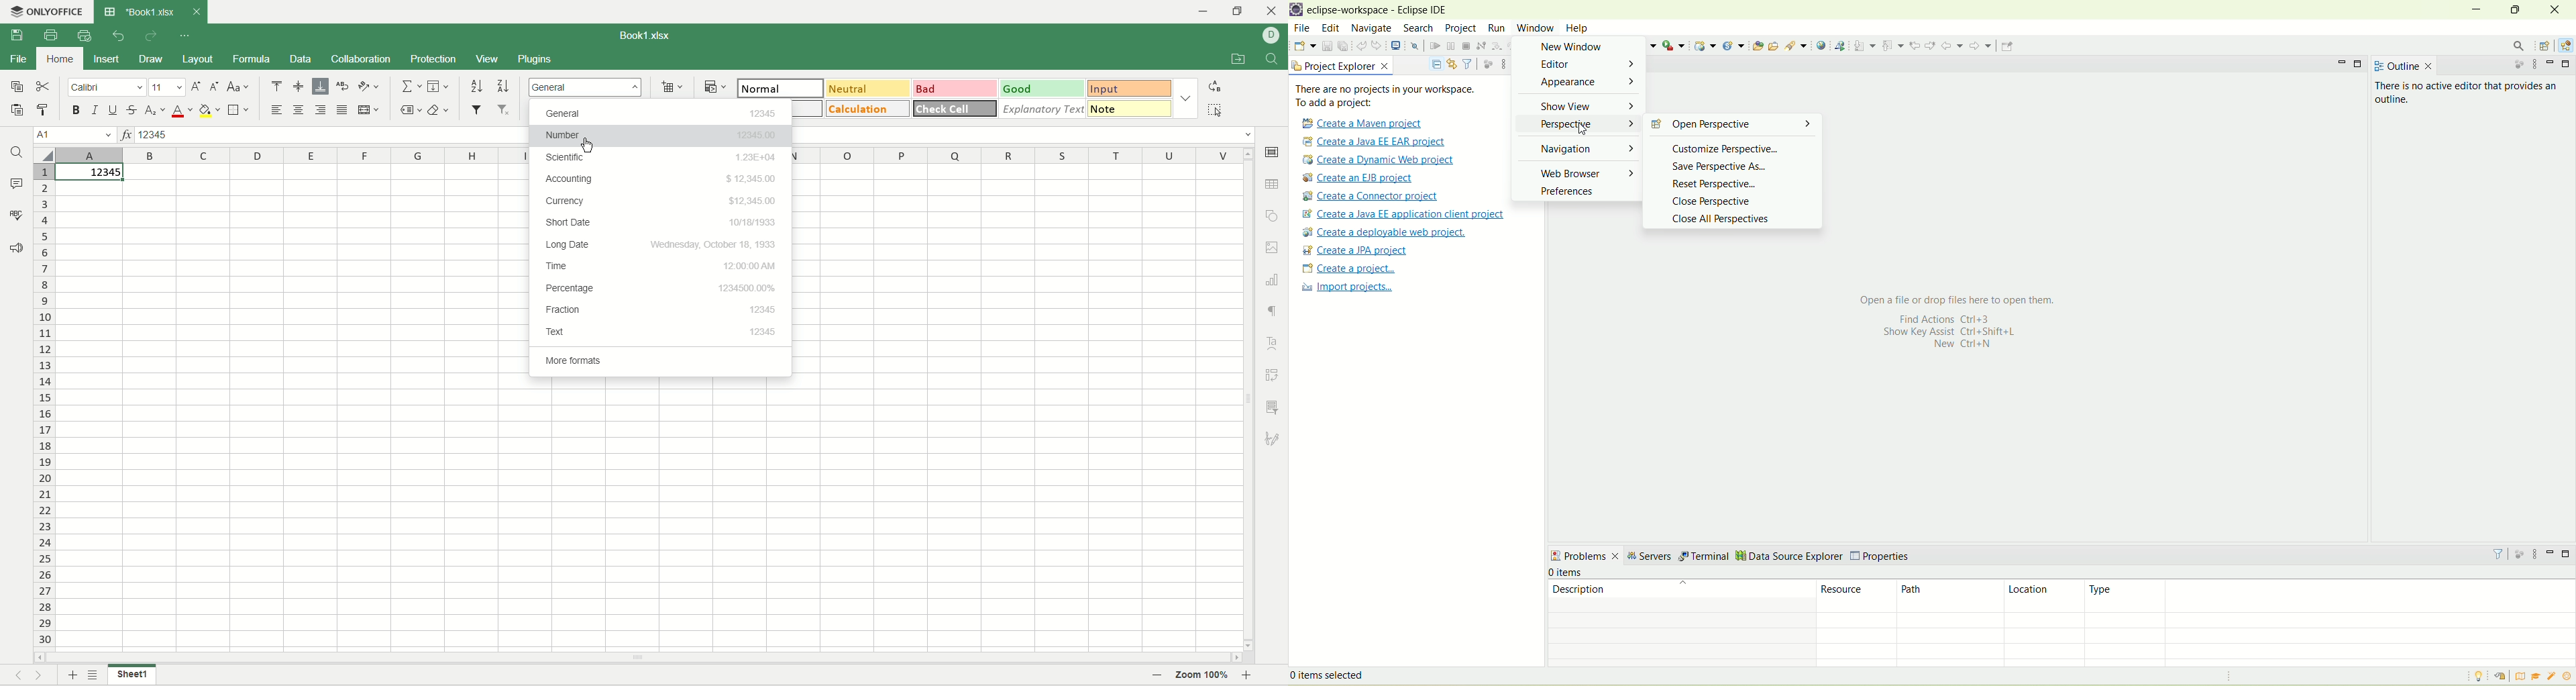  What do you see at coordinates (2505, 677) in the screenshot?
I see `restore welcome` at bounding box center [2505, 677].